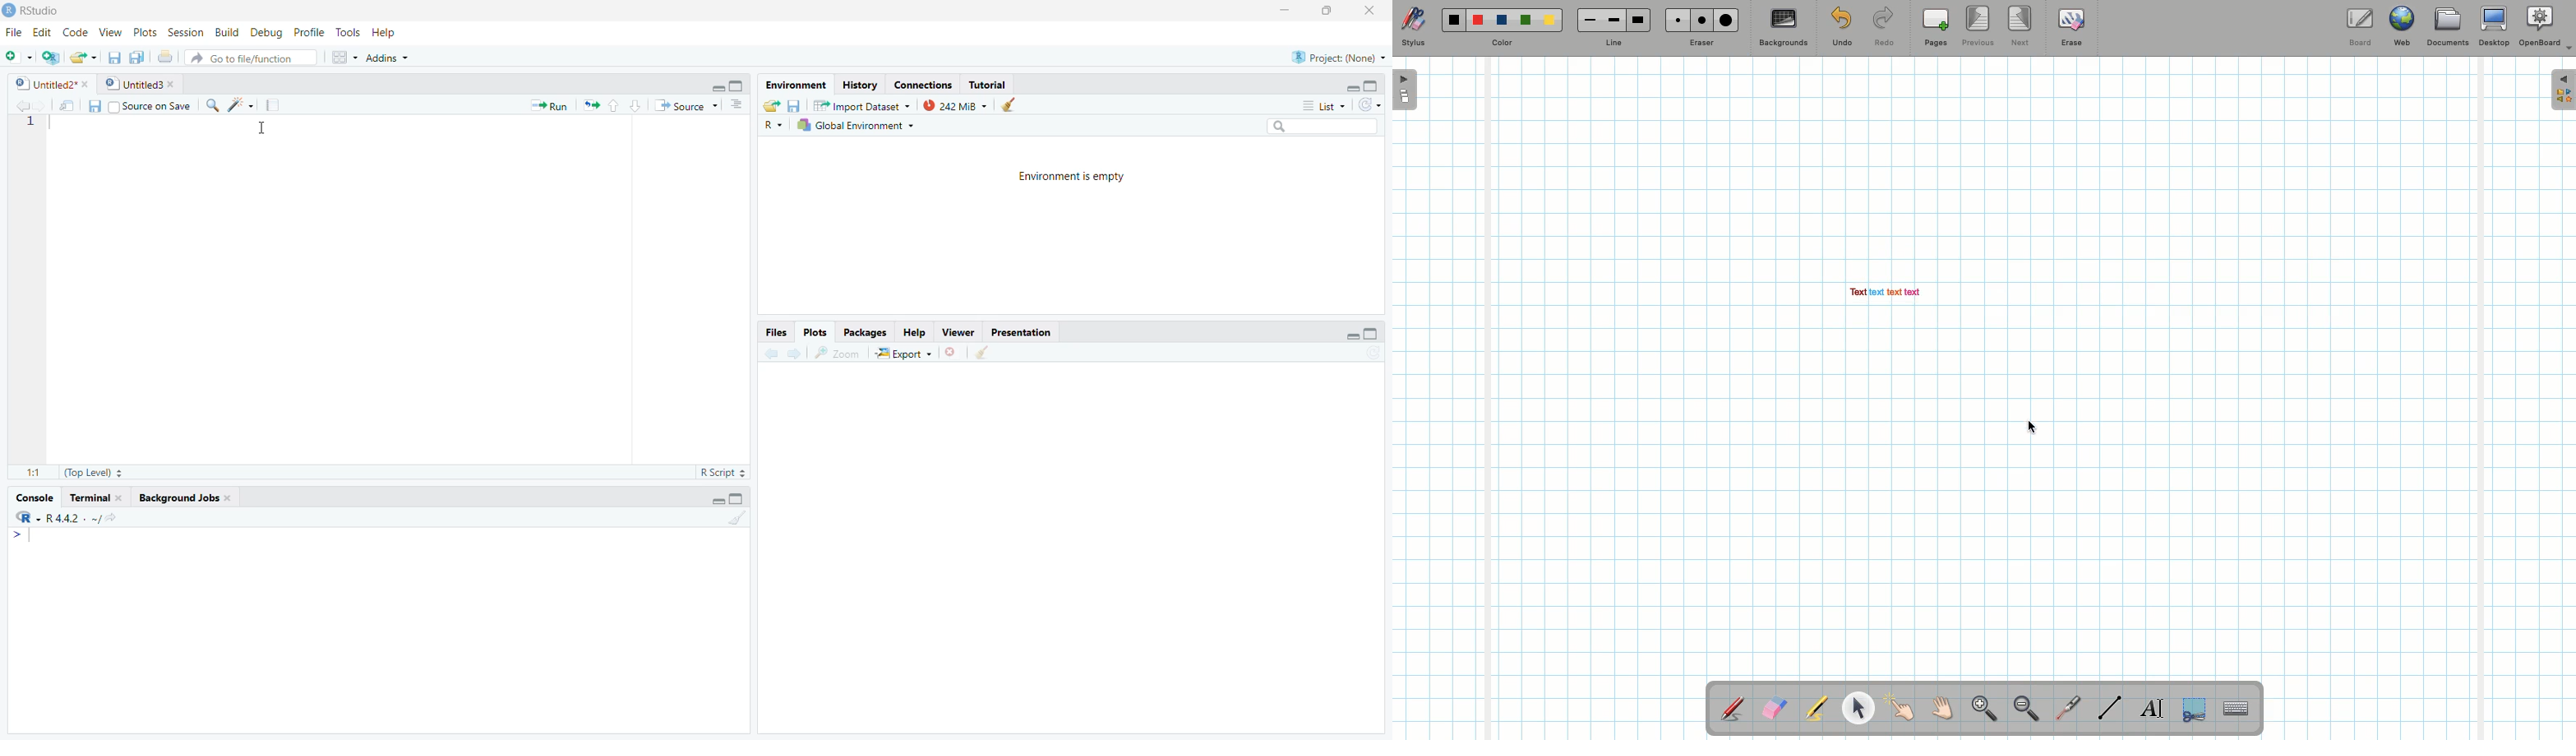  Describe the element at coordinates (28, 123) in the screenshot. I see `1` at that location.